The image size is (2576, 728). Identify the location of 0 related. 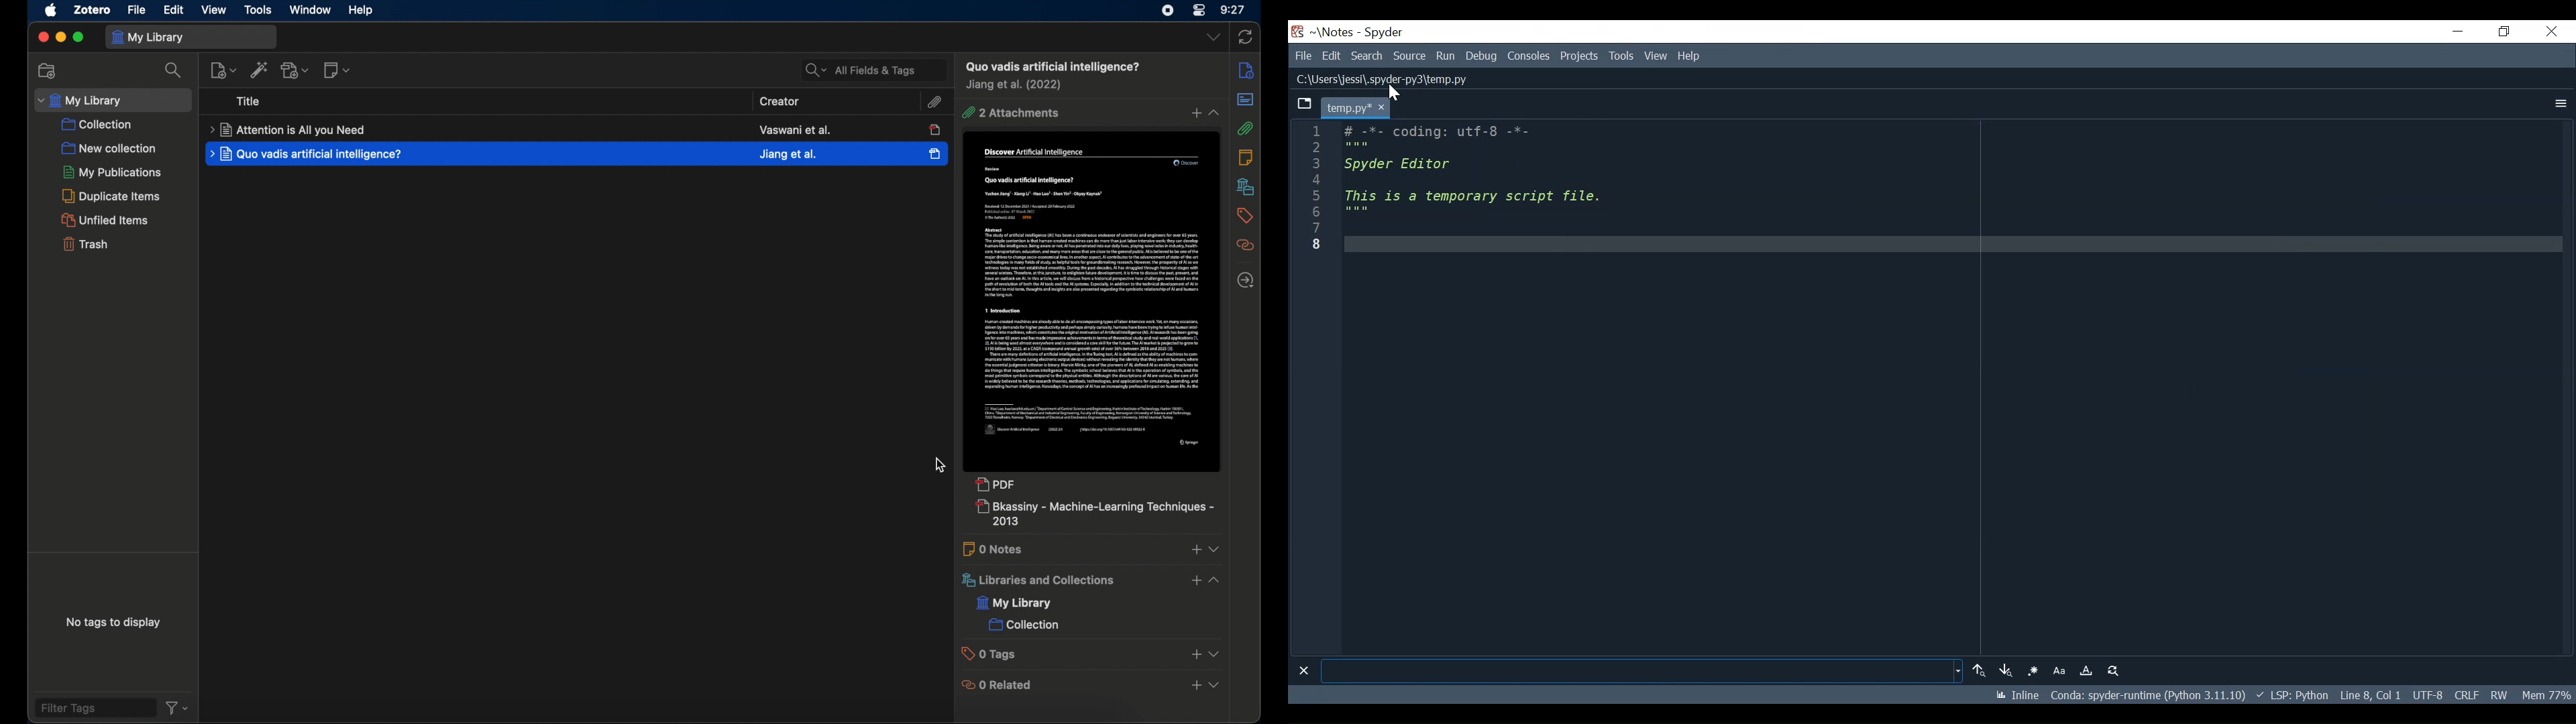
(1000, 684).